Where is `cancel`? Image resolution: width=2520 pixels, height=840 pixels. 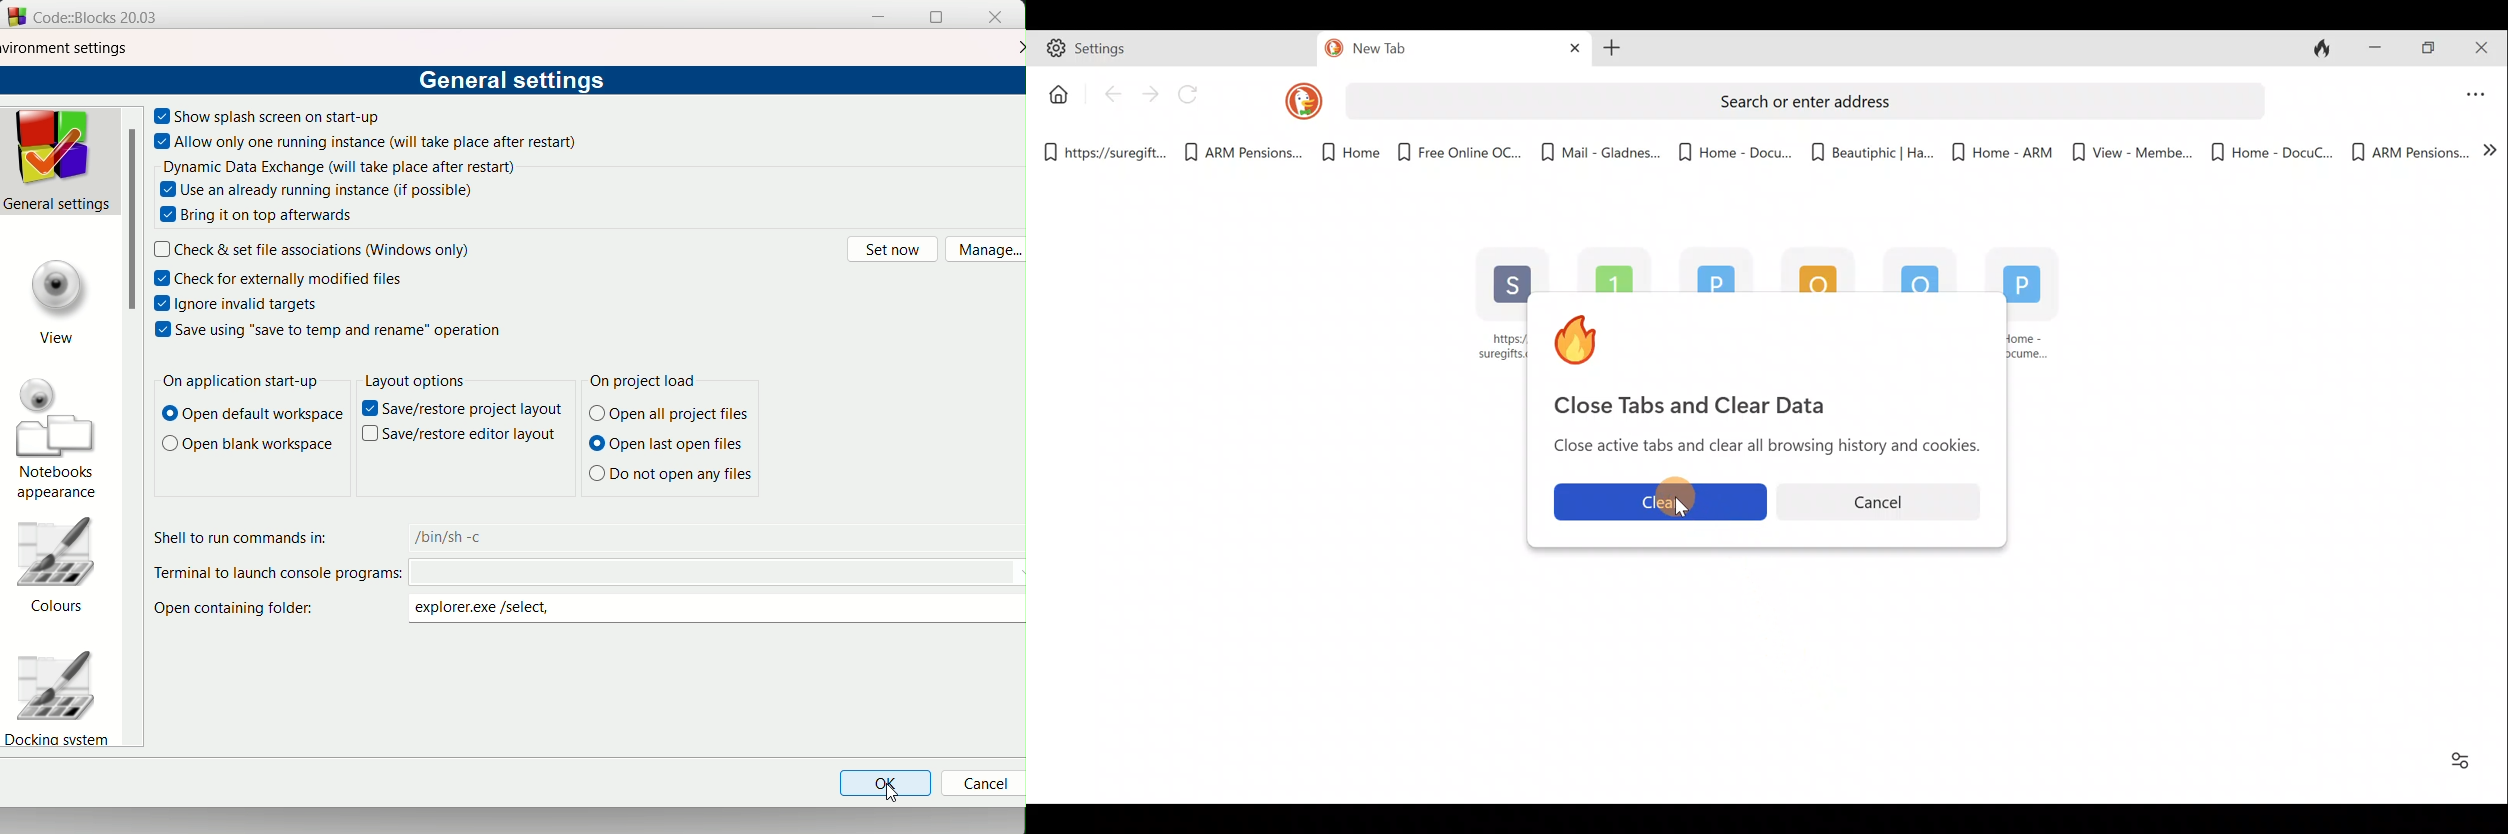
cancel is located at coordinates (981, 785).